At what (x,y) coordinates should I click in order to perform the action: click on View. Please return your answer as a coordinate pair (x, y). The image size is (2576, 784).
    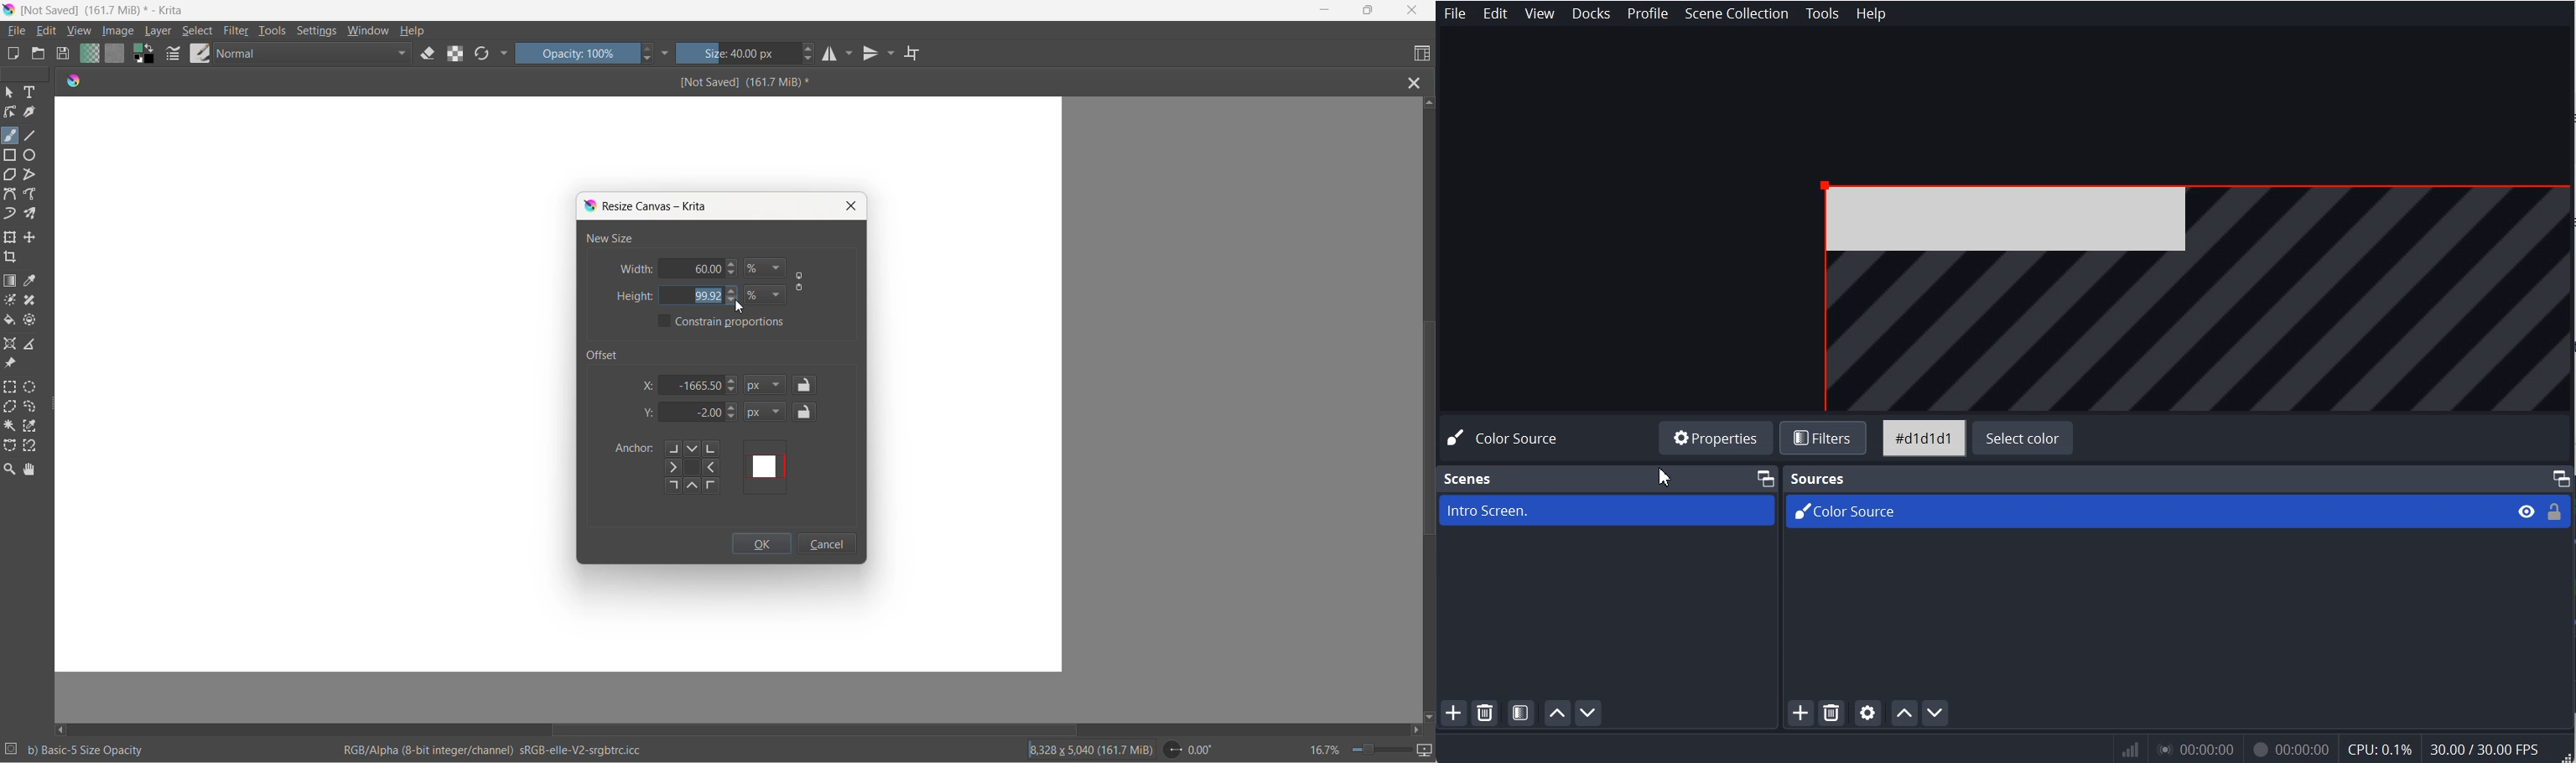
    Looking at the image, I should click on (1540, 13).